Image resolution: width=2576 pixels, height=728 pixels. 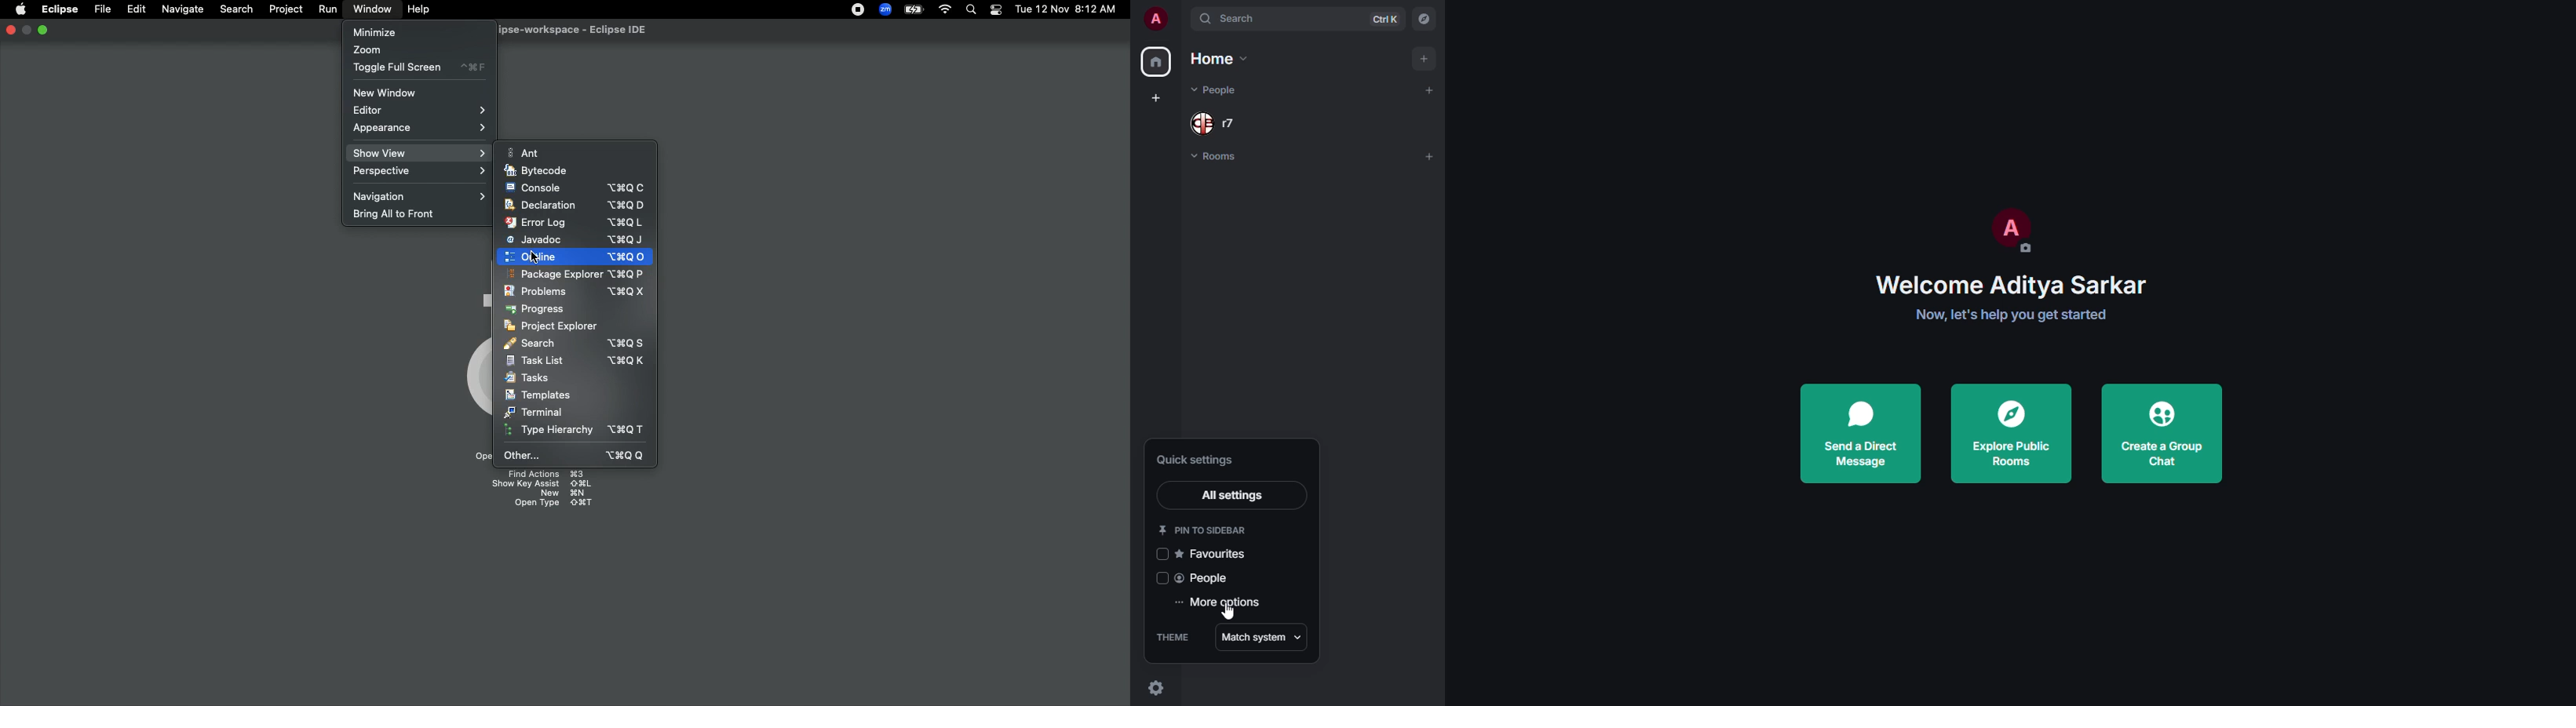 What do you see at coordinates (540, 169) in the screenshot?
I see `Bytecode` at bounding box center [540, 169].